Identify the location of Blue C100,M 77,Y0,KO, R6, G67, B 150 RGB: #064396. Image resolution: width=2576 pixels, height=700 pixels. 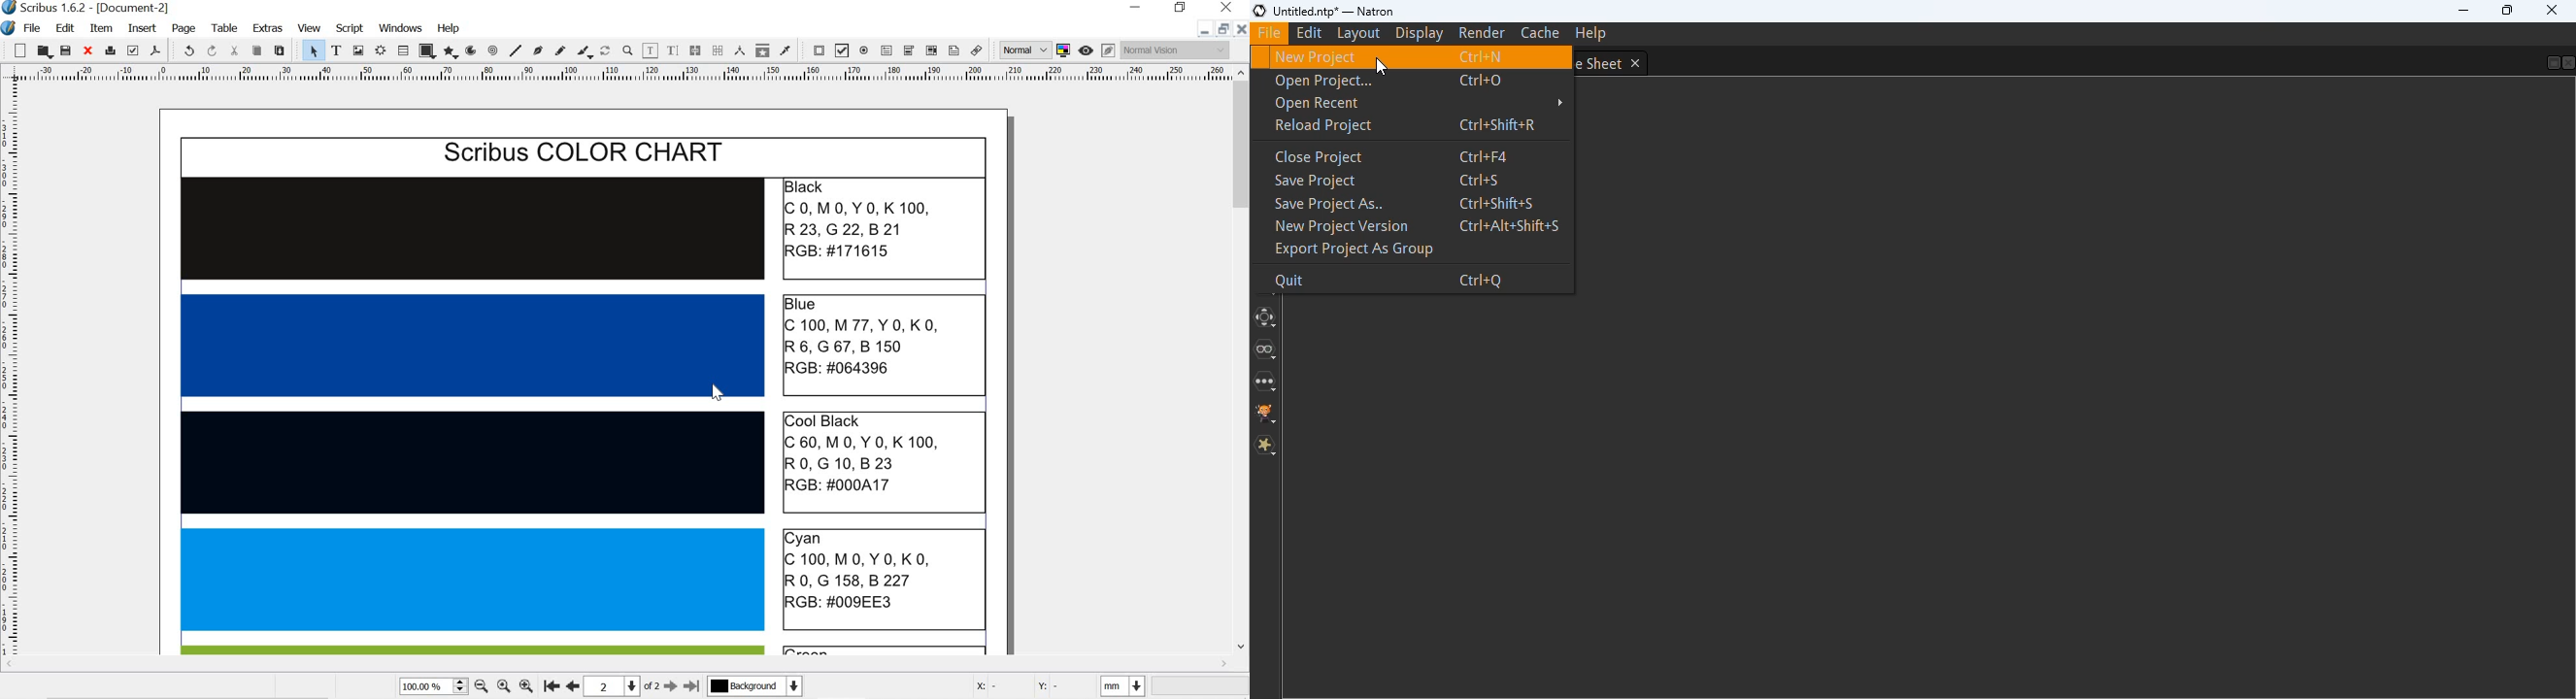
(883, 344).